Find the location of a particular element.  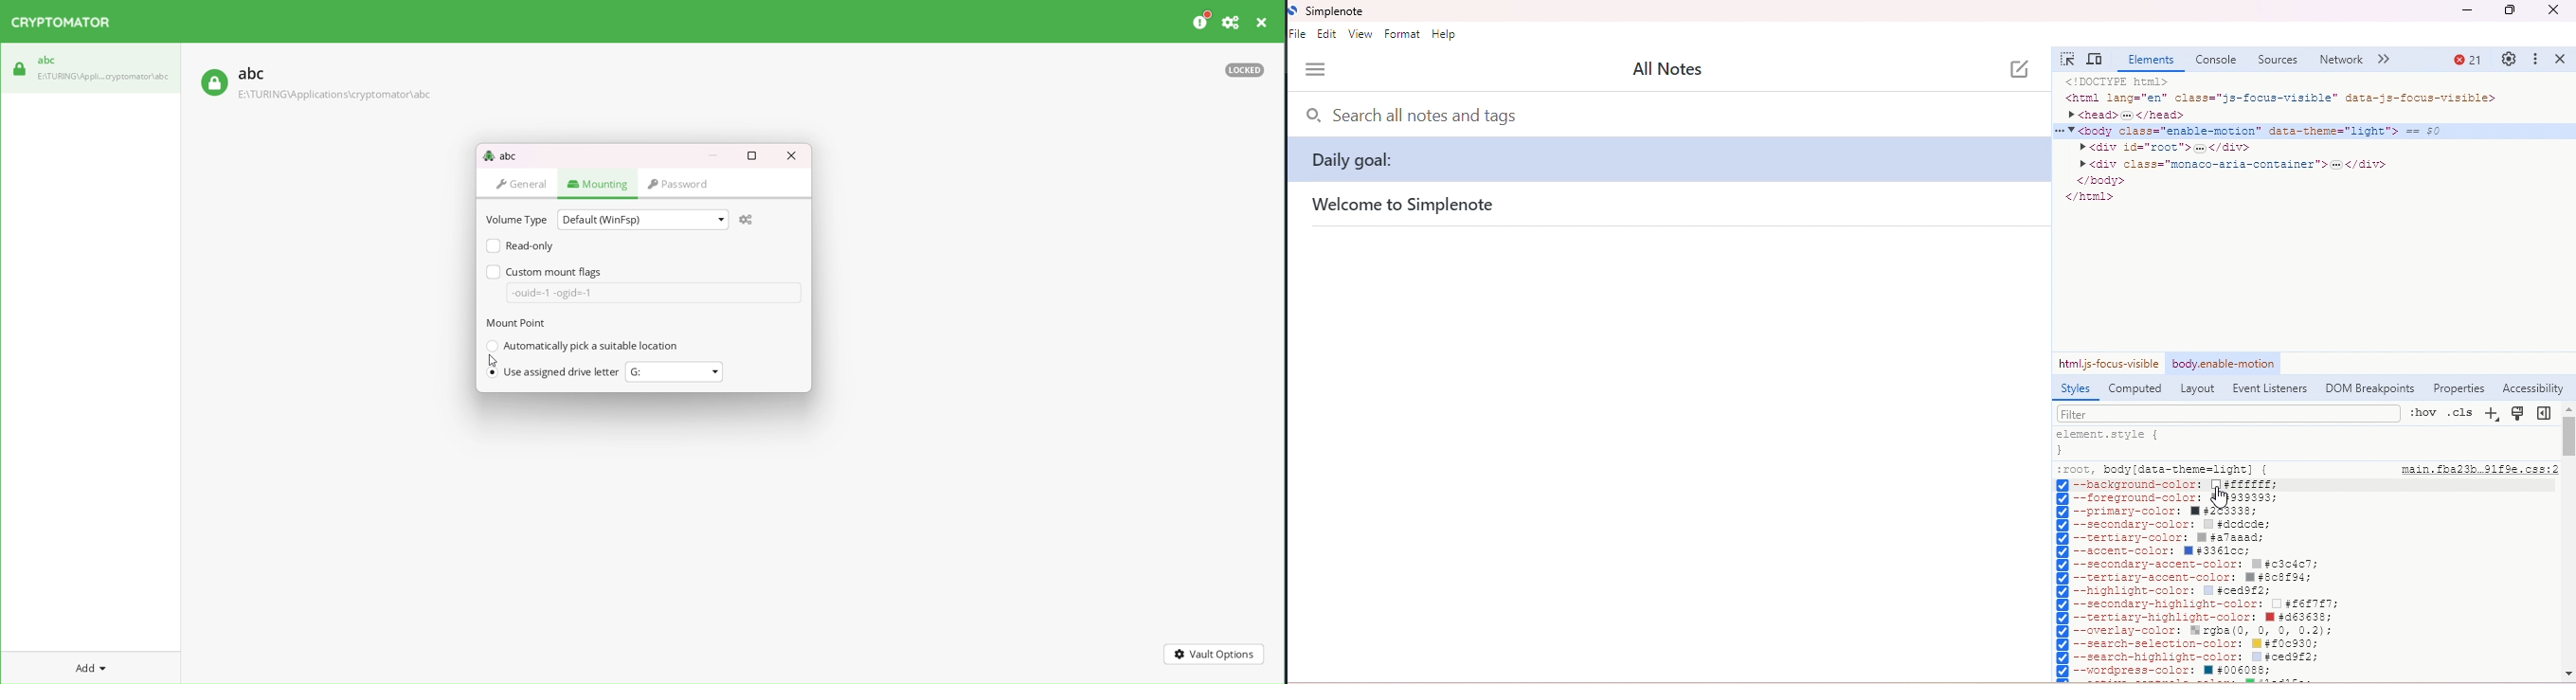

console is located at coordinates (2216, 60).